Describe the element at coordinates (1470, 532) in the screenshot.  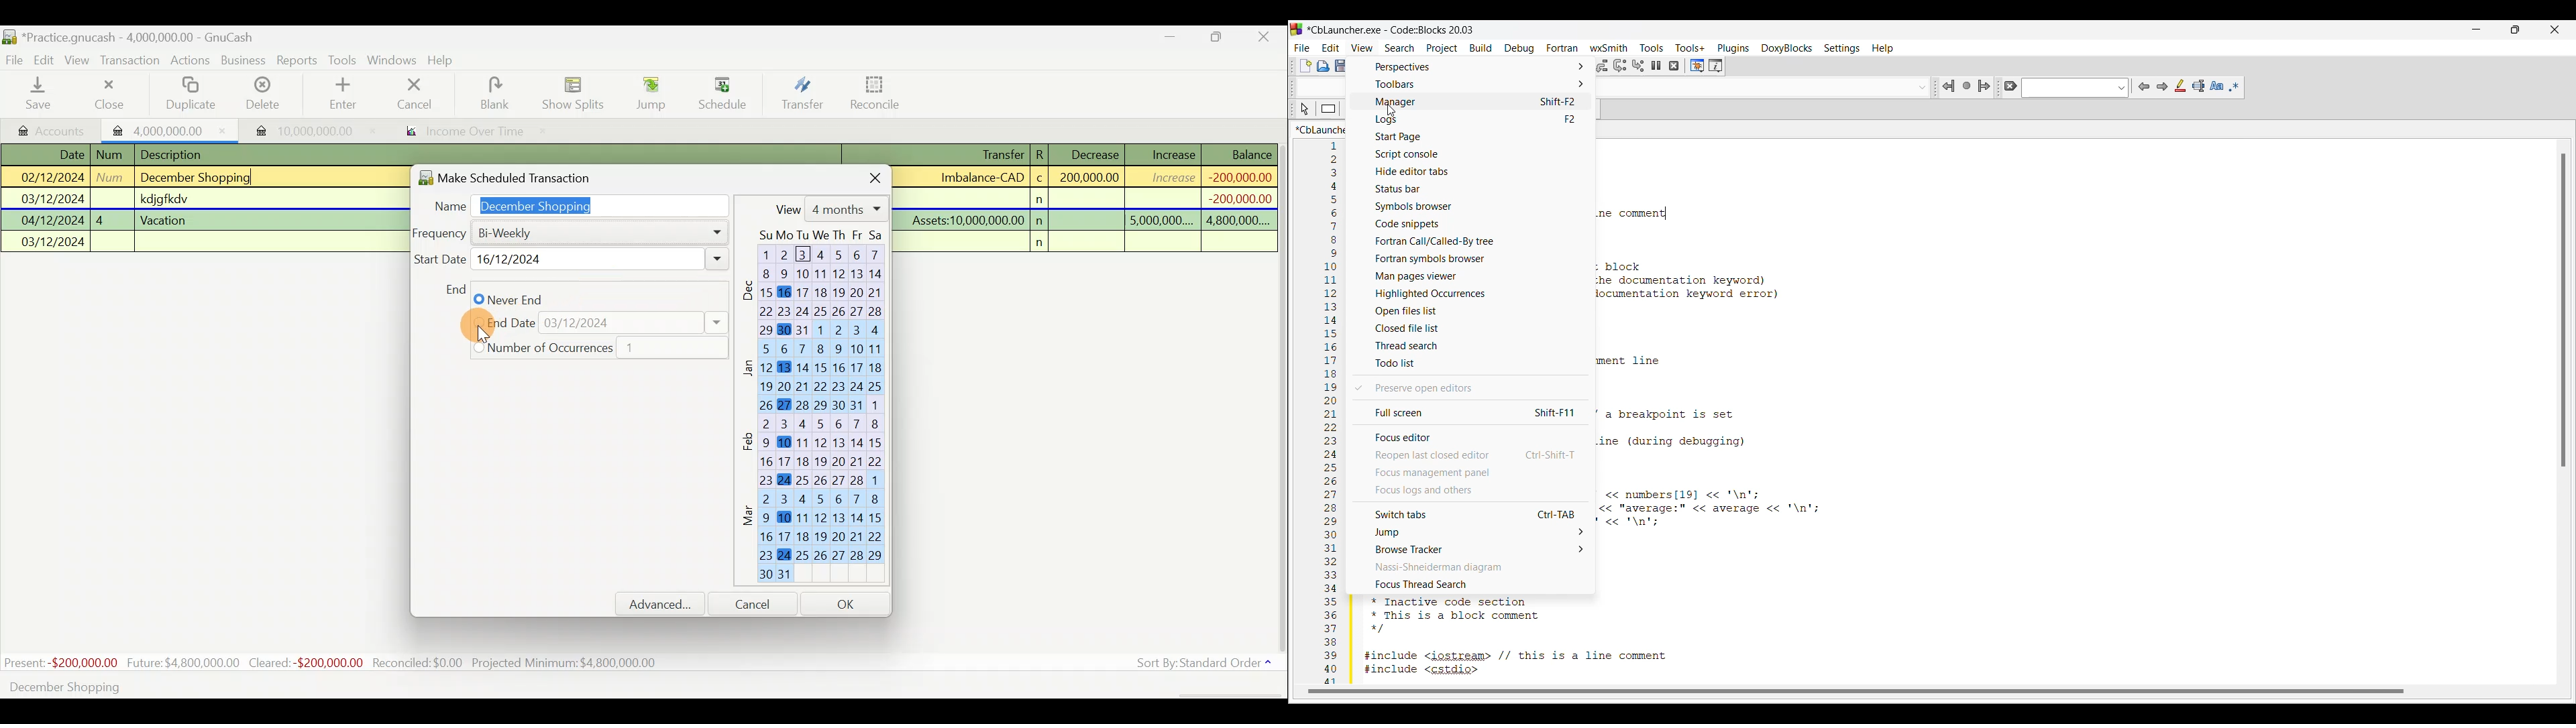
I see `Jump options` at that location.